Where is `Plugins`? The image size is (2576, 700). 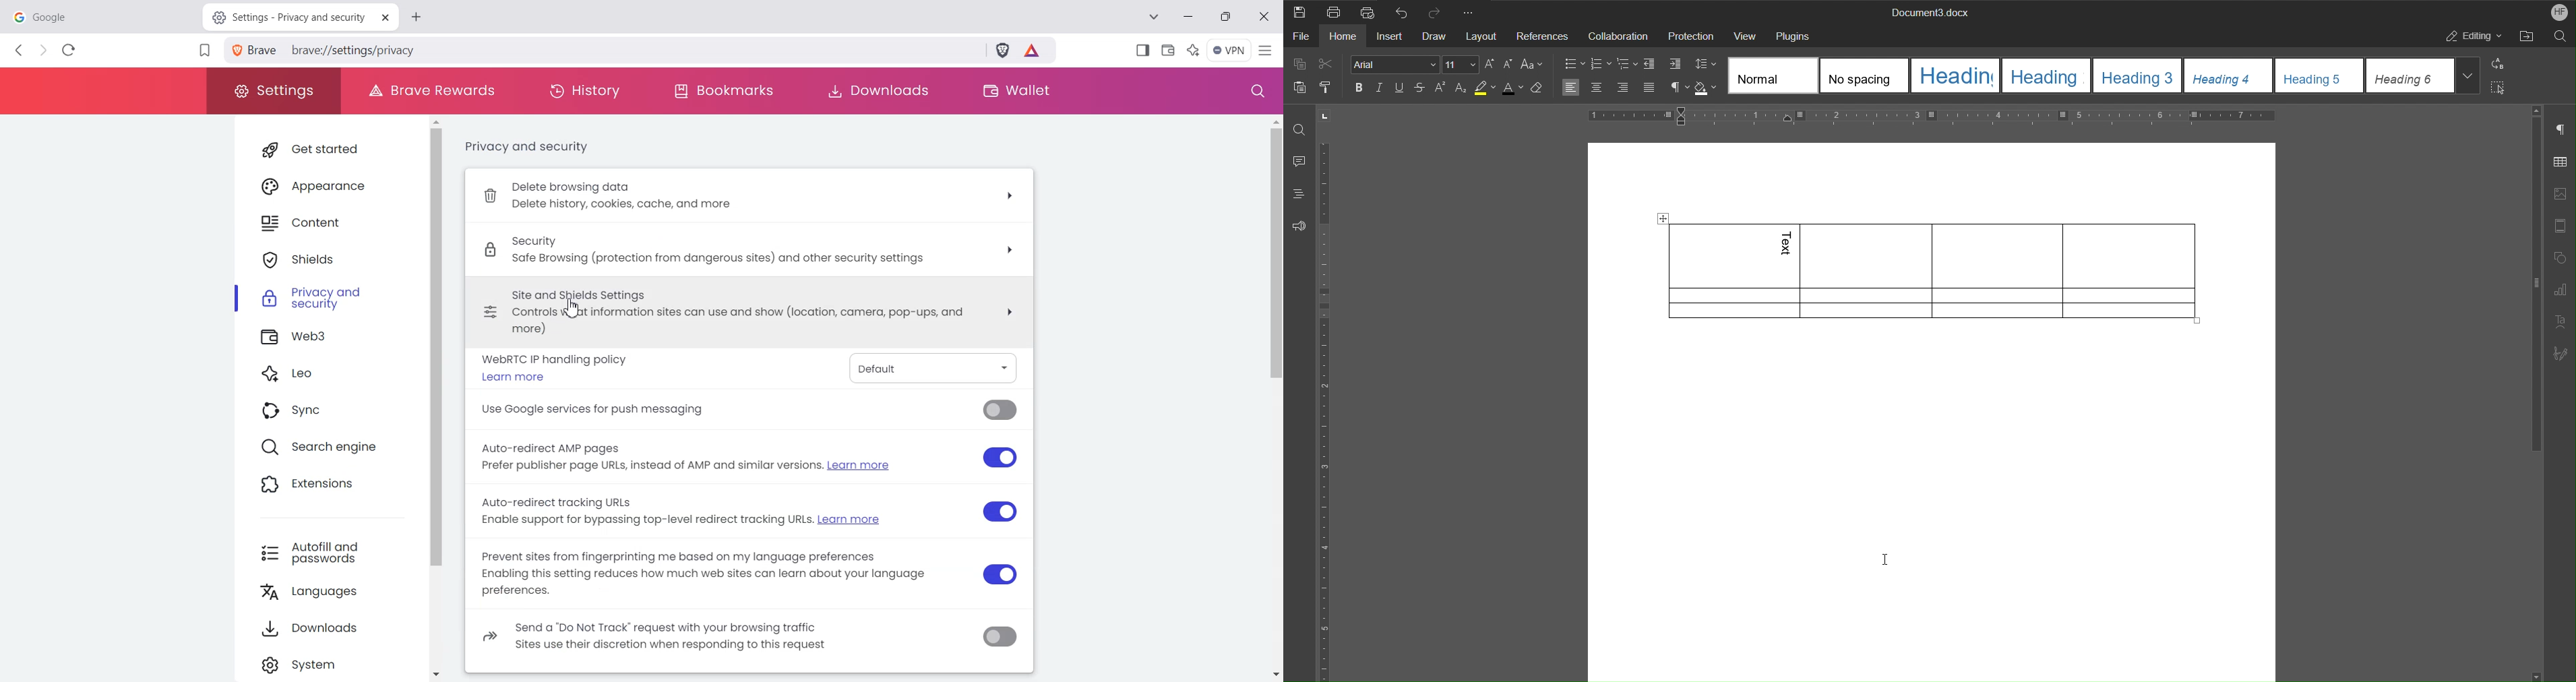 Plugins is located at coordinates (1795, 34).